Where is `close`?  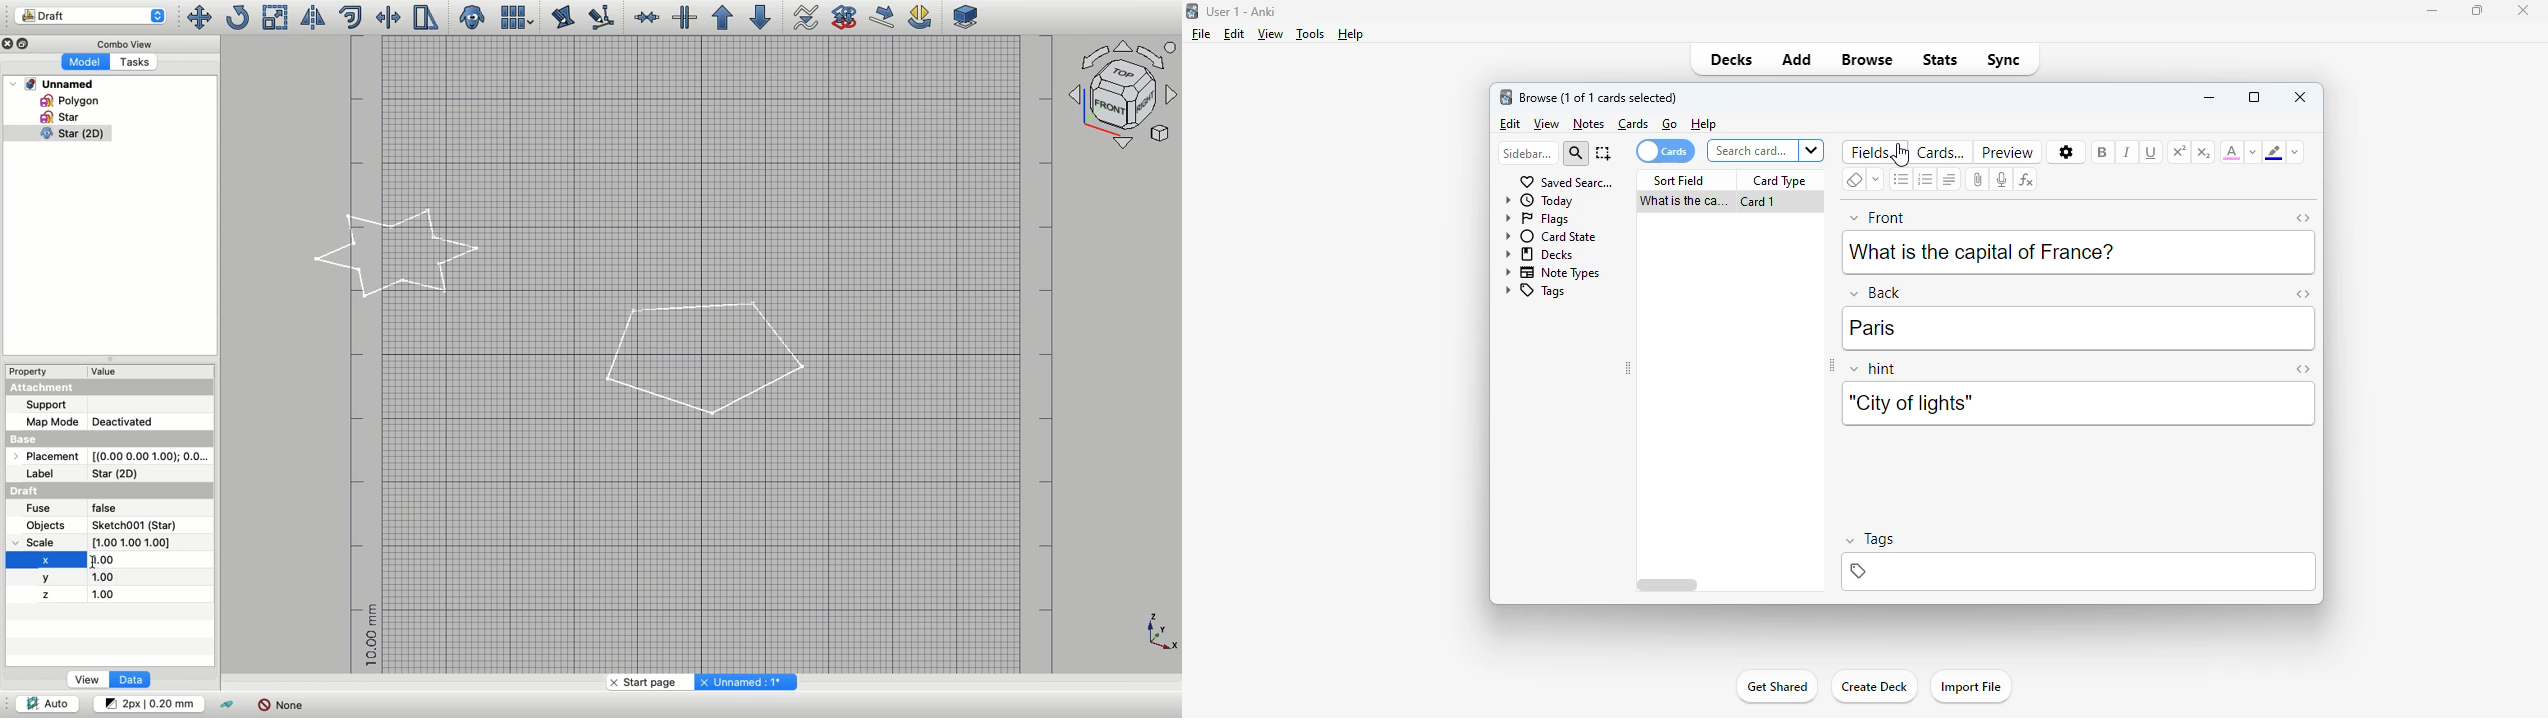
close is located at coordinates (2523, 10).